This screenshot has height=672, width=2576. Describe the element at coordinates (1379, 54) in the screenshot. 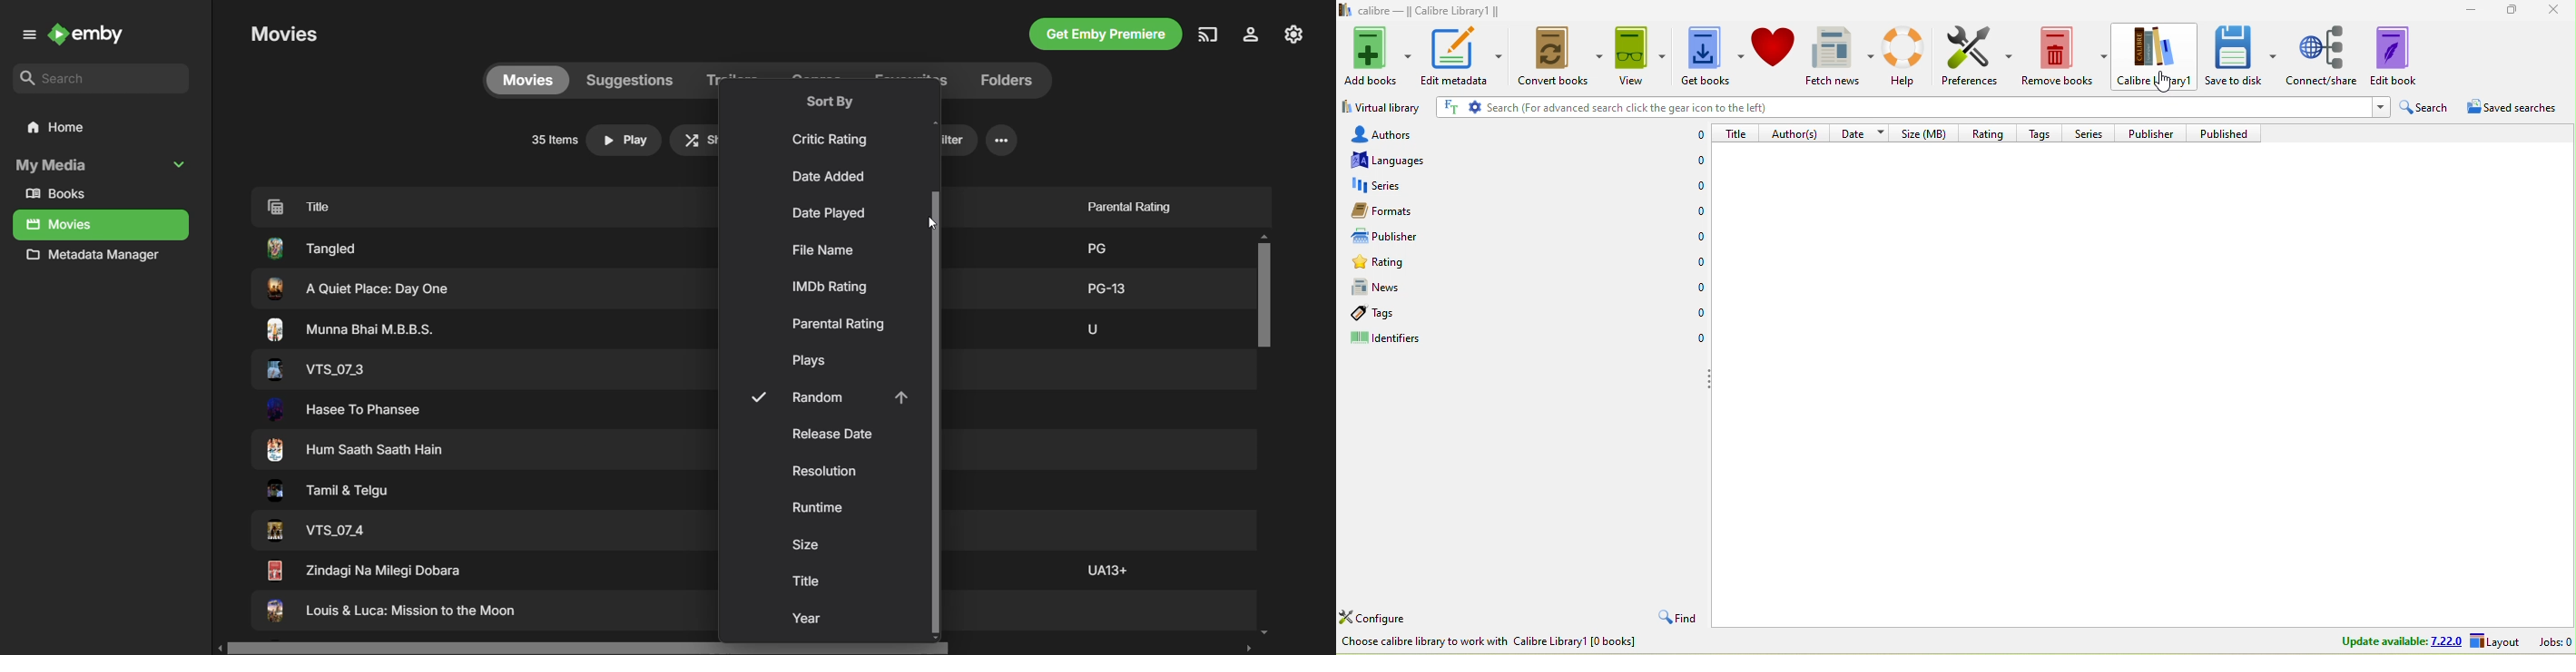

I see `add books` at that location.